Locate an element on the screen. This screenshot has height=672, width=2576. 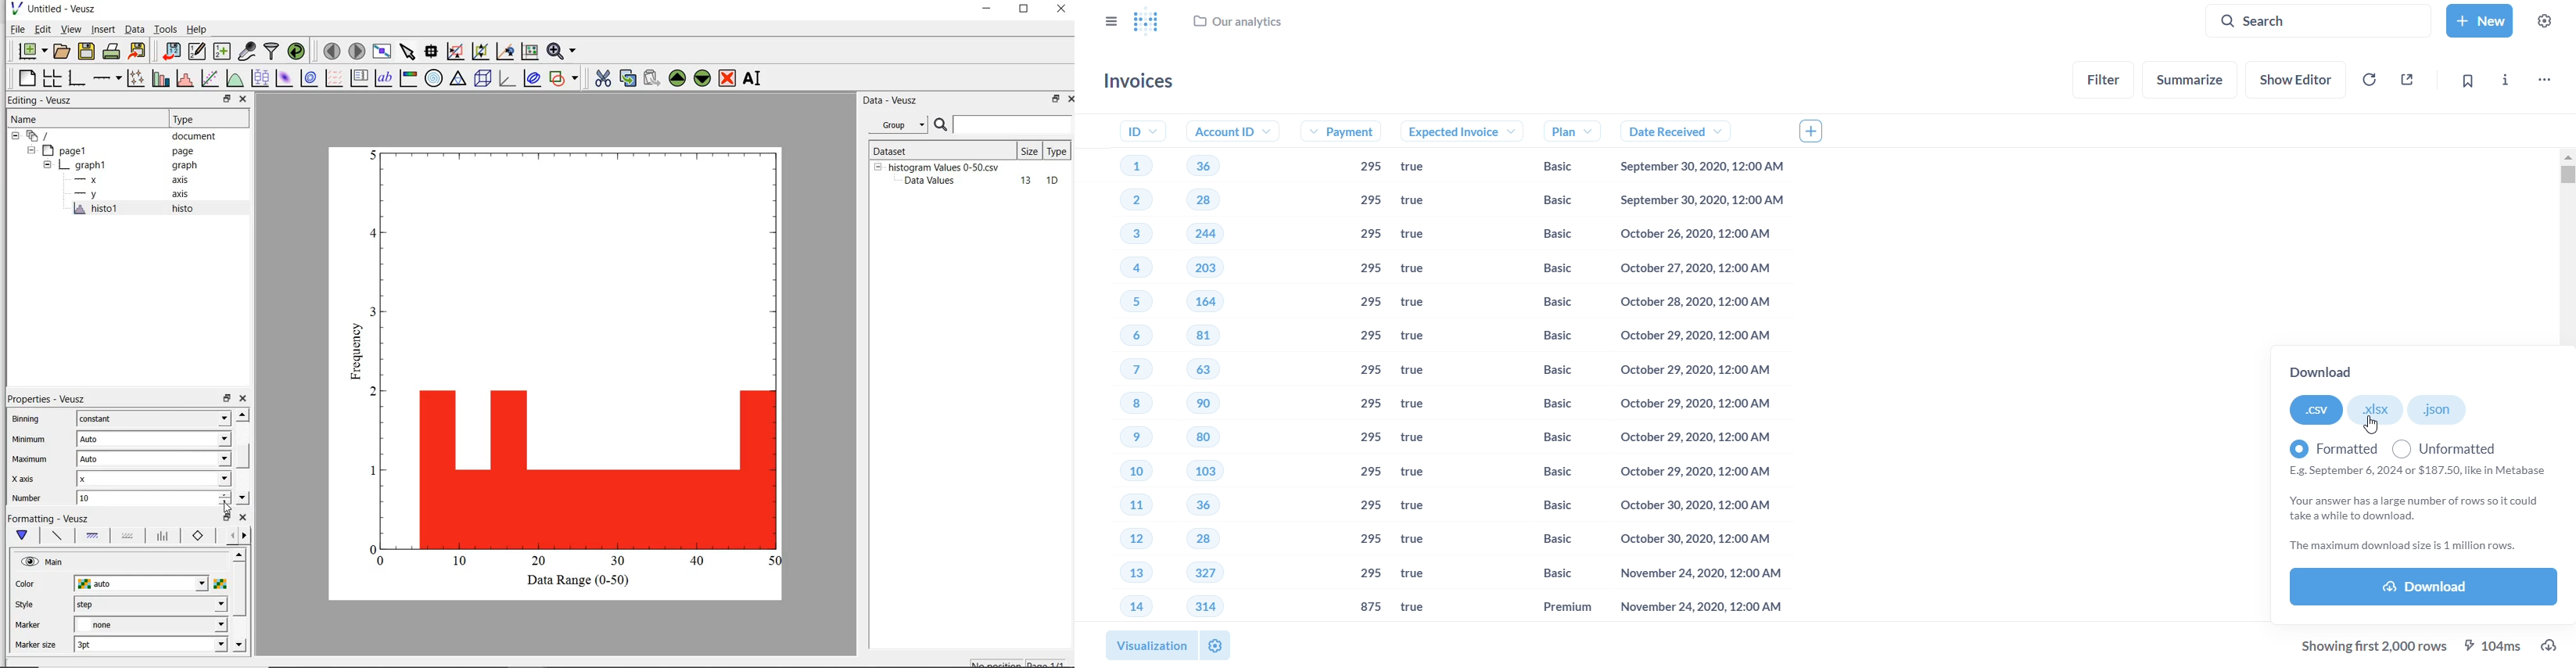
move up is located at coordinates (242, 414).